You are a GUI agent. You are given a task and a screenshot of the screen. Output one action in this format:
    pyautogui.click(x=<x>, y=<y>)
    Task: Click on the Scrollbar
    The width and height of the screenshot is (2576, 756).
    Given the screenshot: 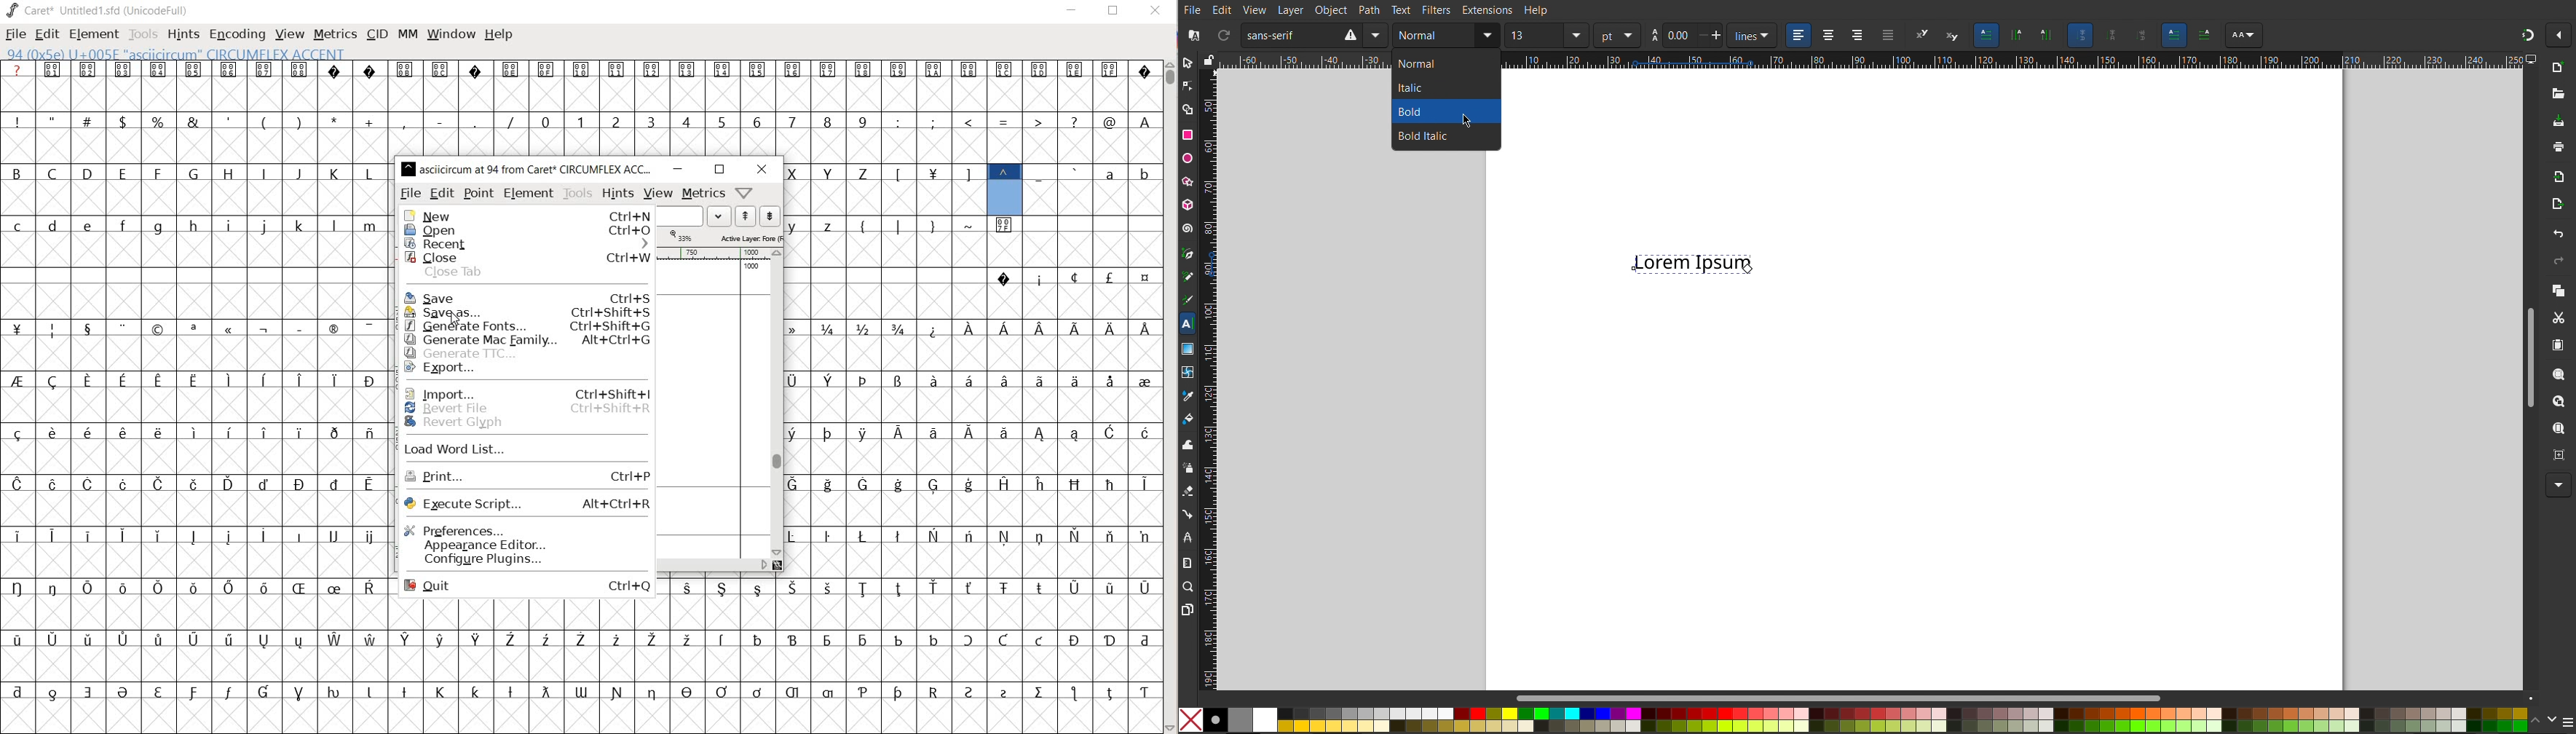 What is the action you would take?
    pyautogui.click(x=2529, y=353)
    